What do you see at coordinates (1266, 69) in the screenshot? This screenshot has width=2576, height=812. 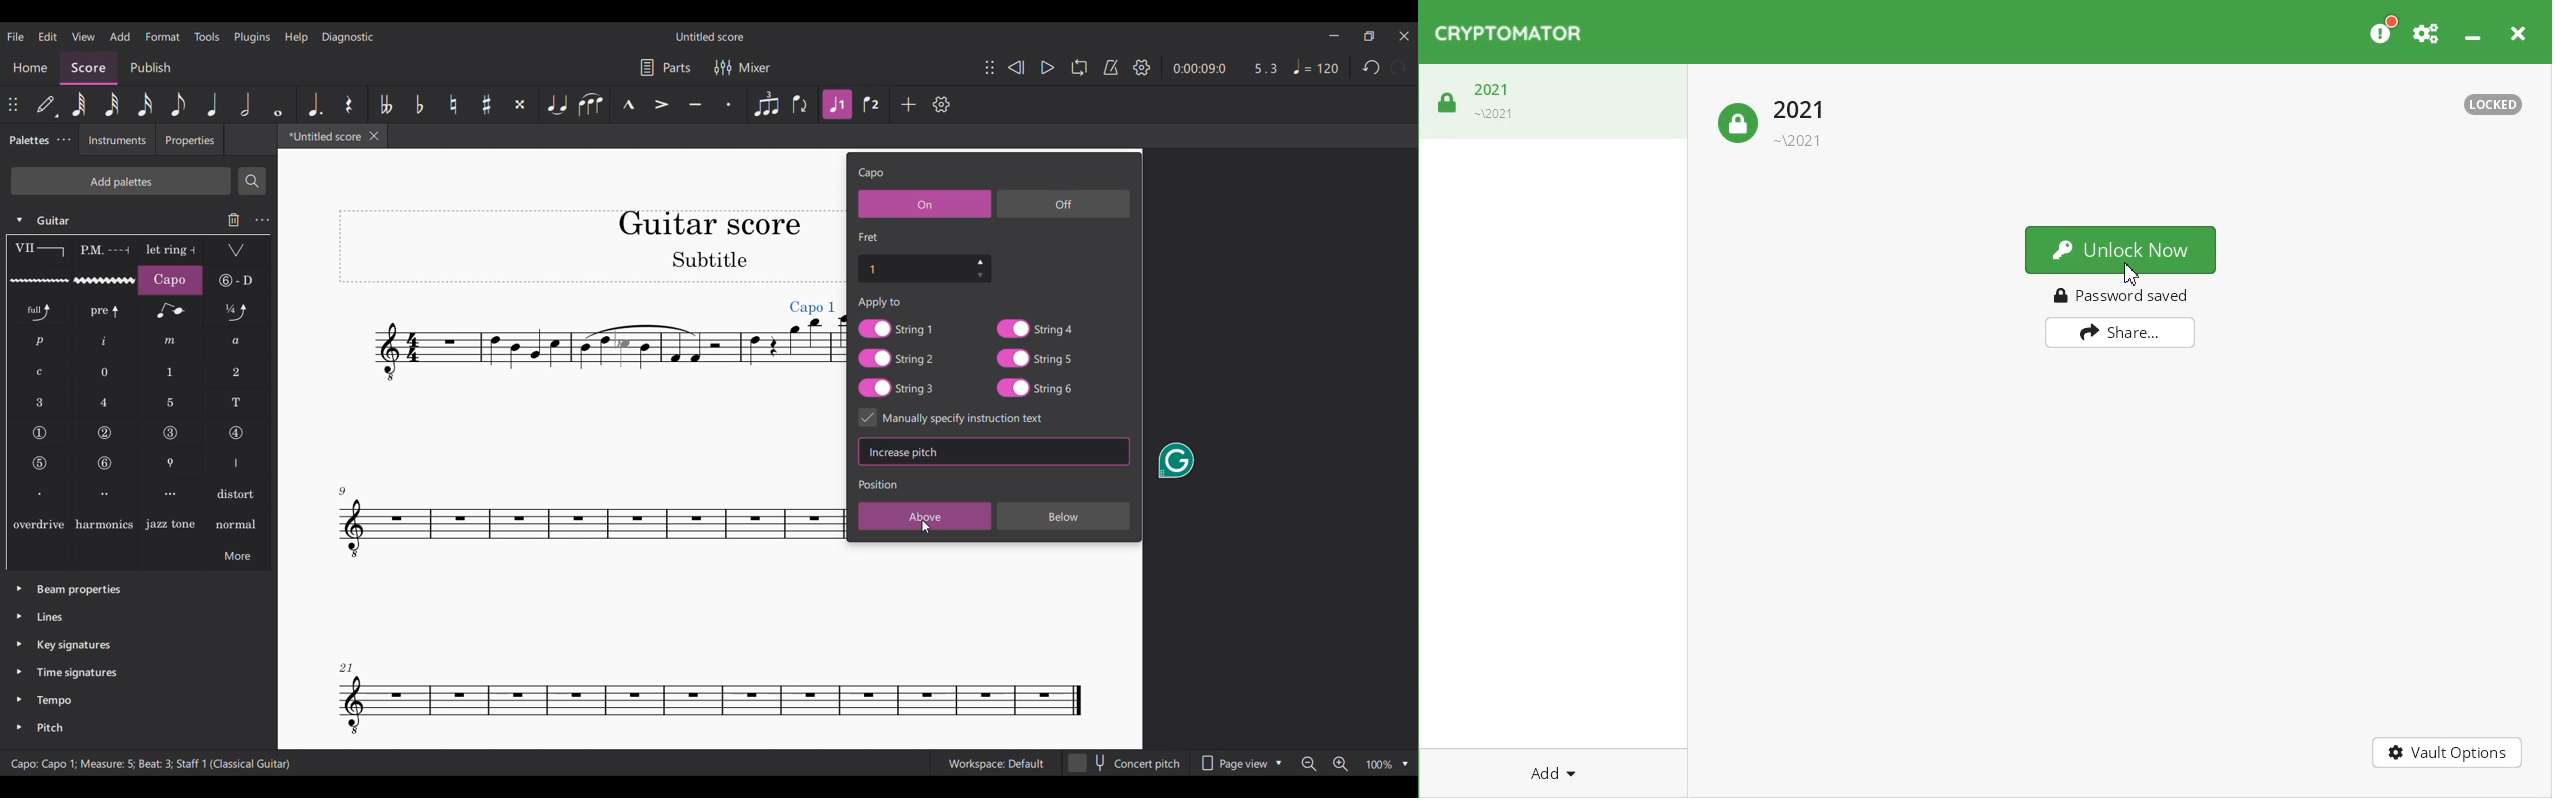 I see `Current ratio` at bounding box center [1266, 69].